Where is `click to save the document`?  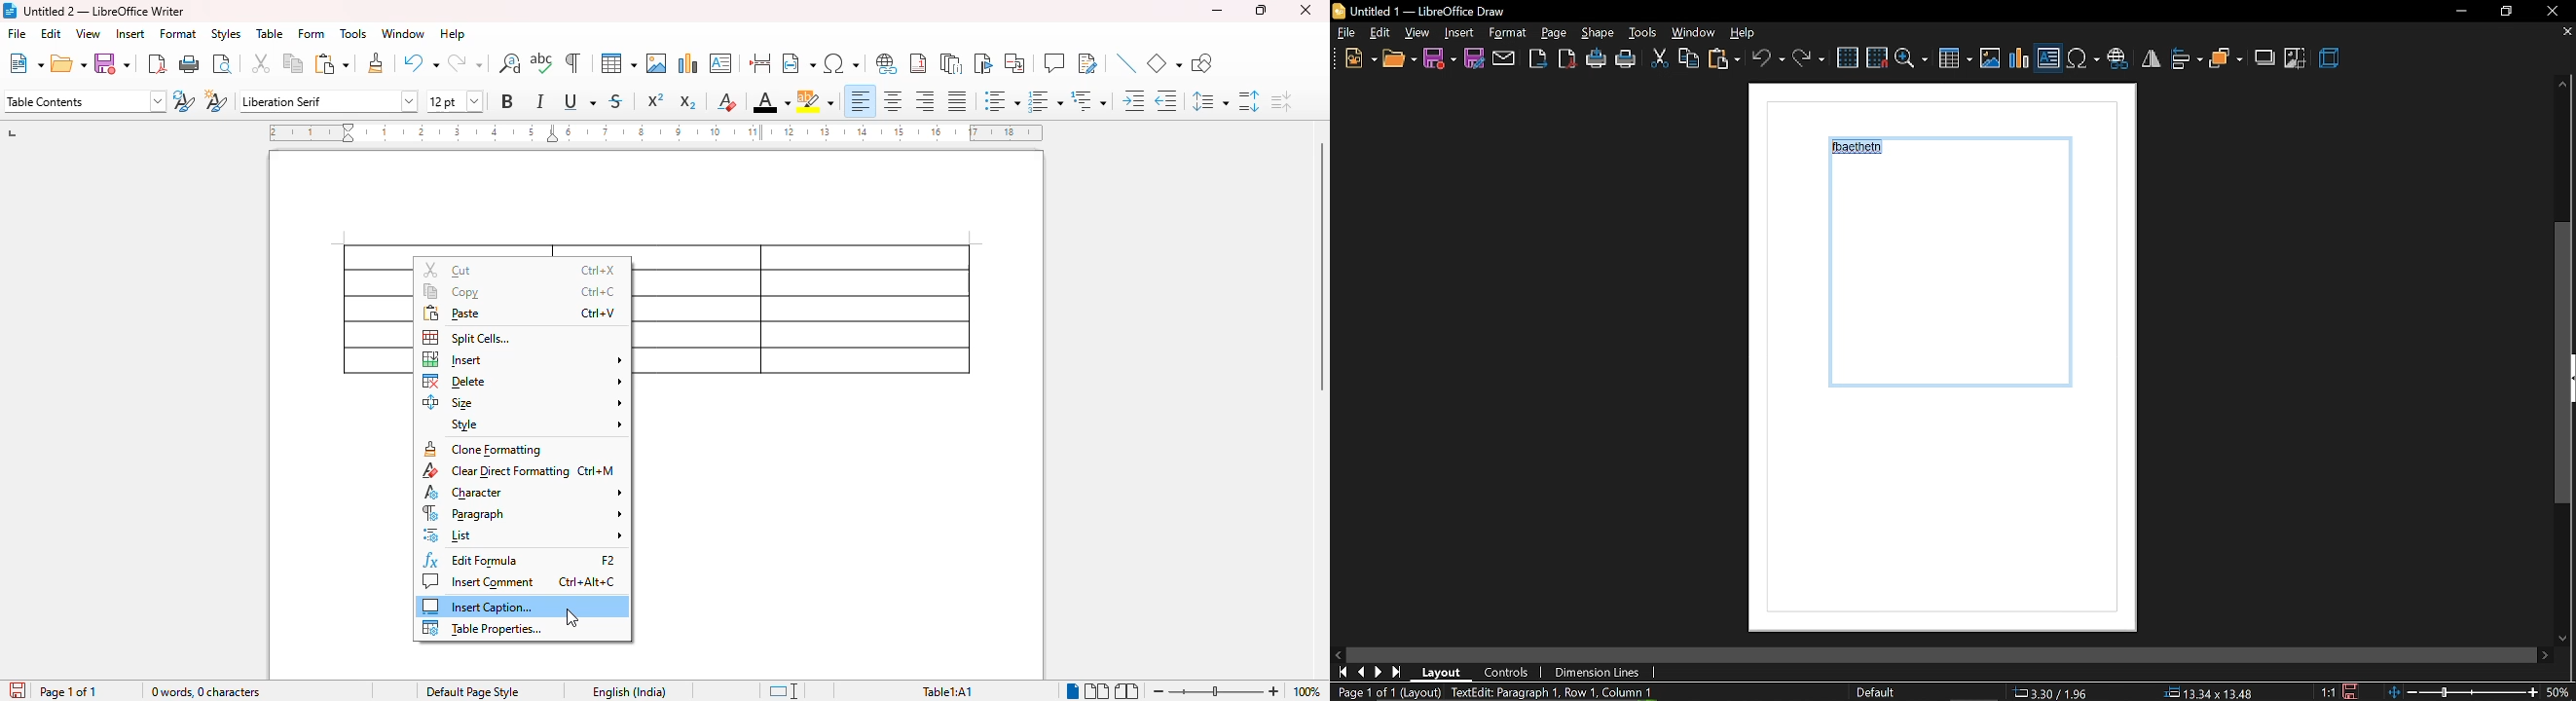 click to save the document is located at coordinates (18, 690).